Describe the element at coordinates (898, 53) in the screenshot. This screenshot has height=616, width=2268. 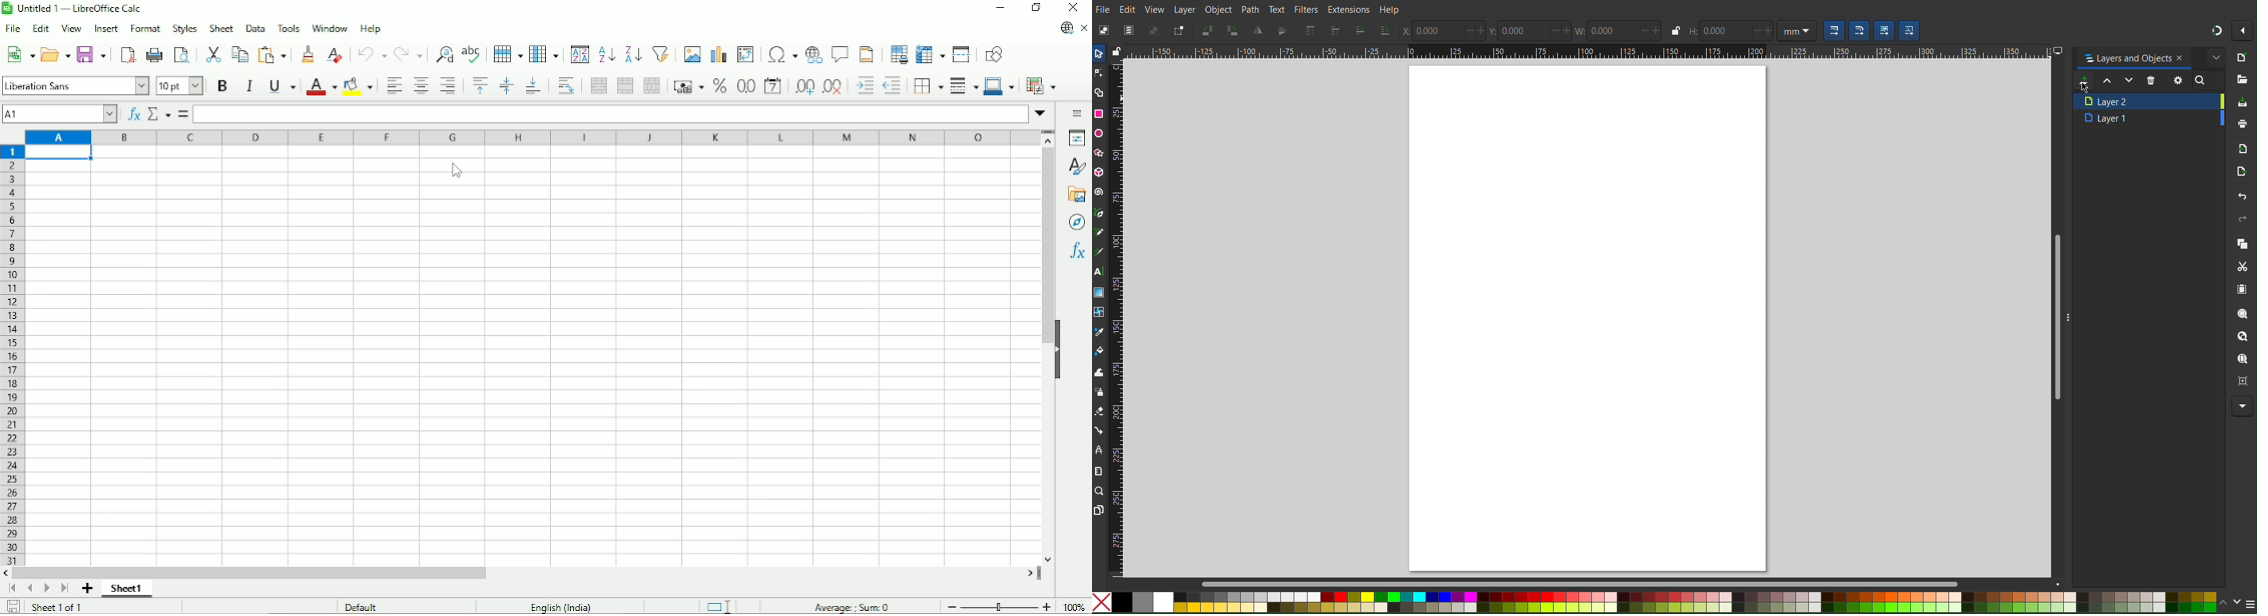
I see `Define print area` at that location.